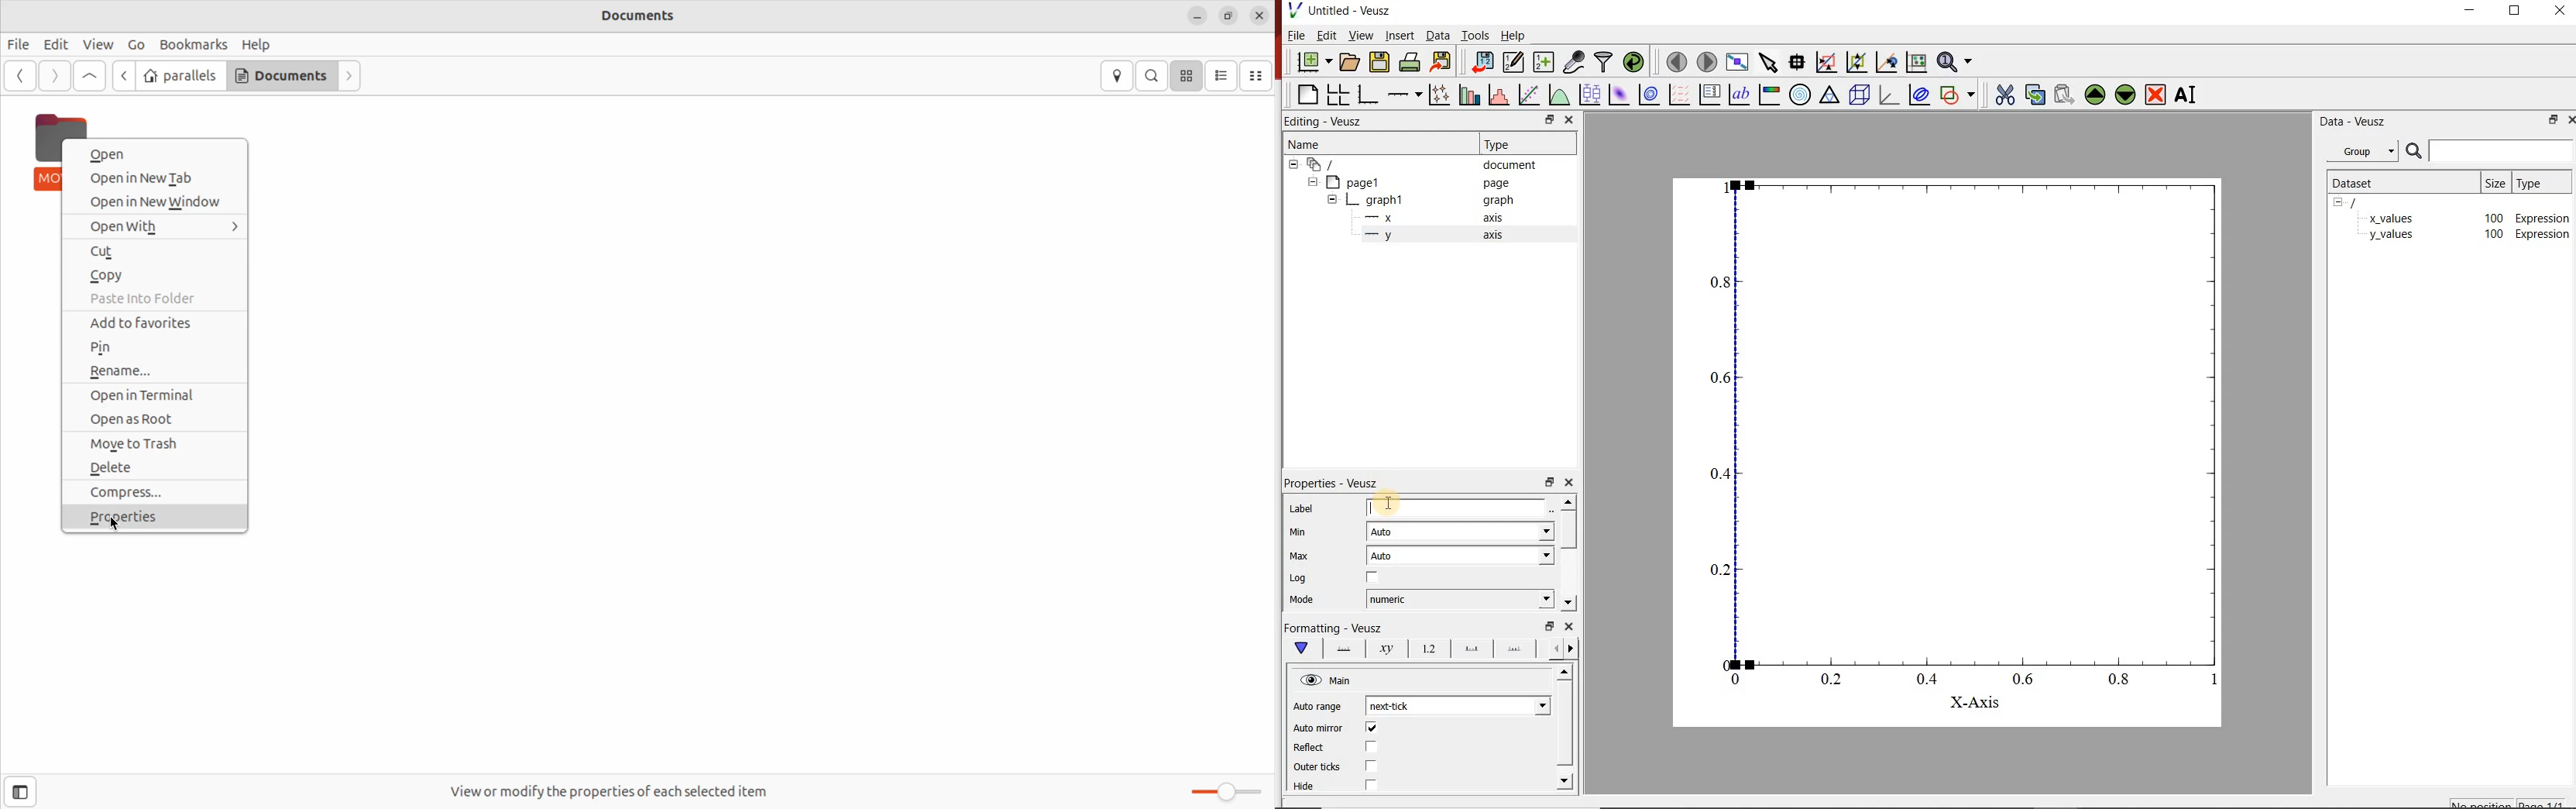 The width and height of the screenshot is (2576, 812). What do you see at coordinates (2543, 235) in the screenshot?
I see `Expression` at bounding box center [2543, 235].